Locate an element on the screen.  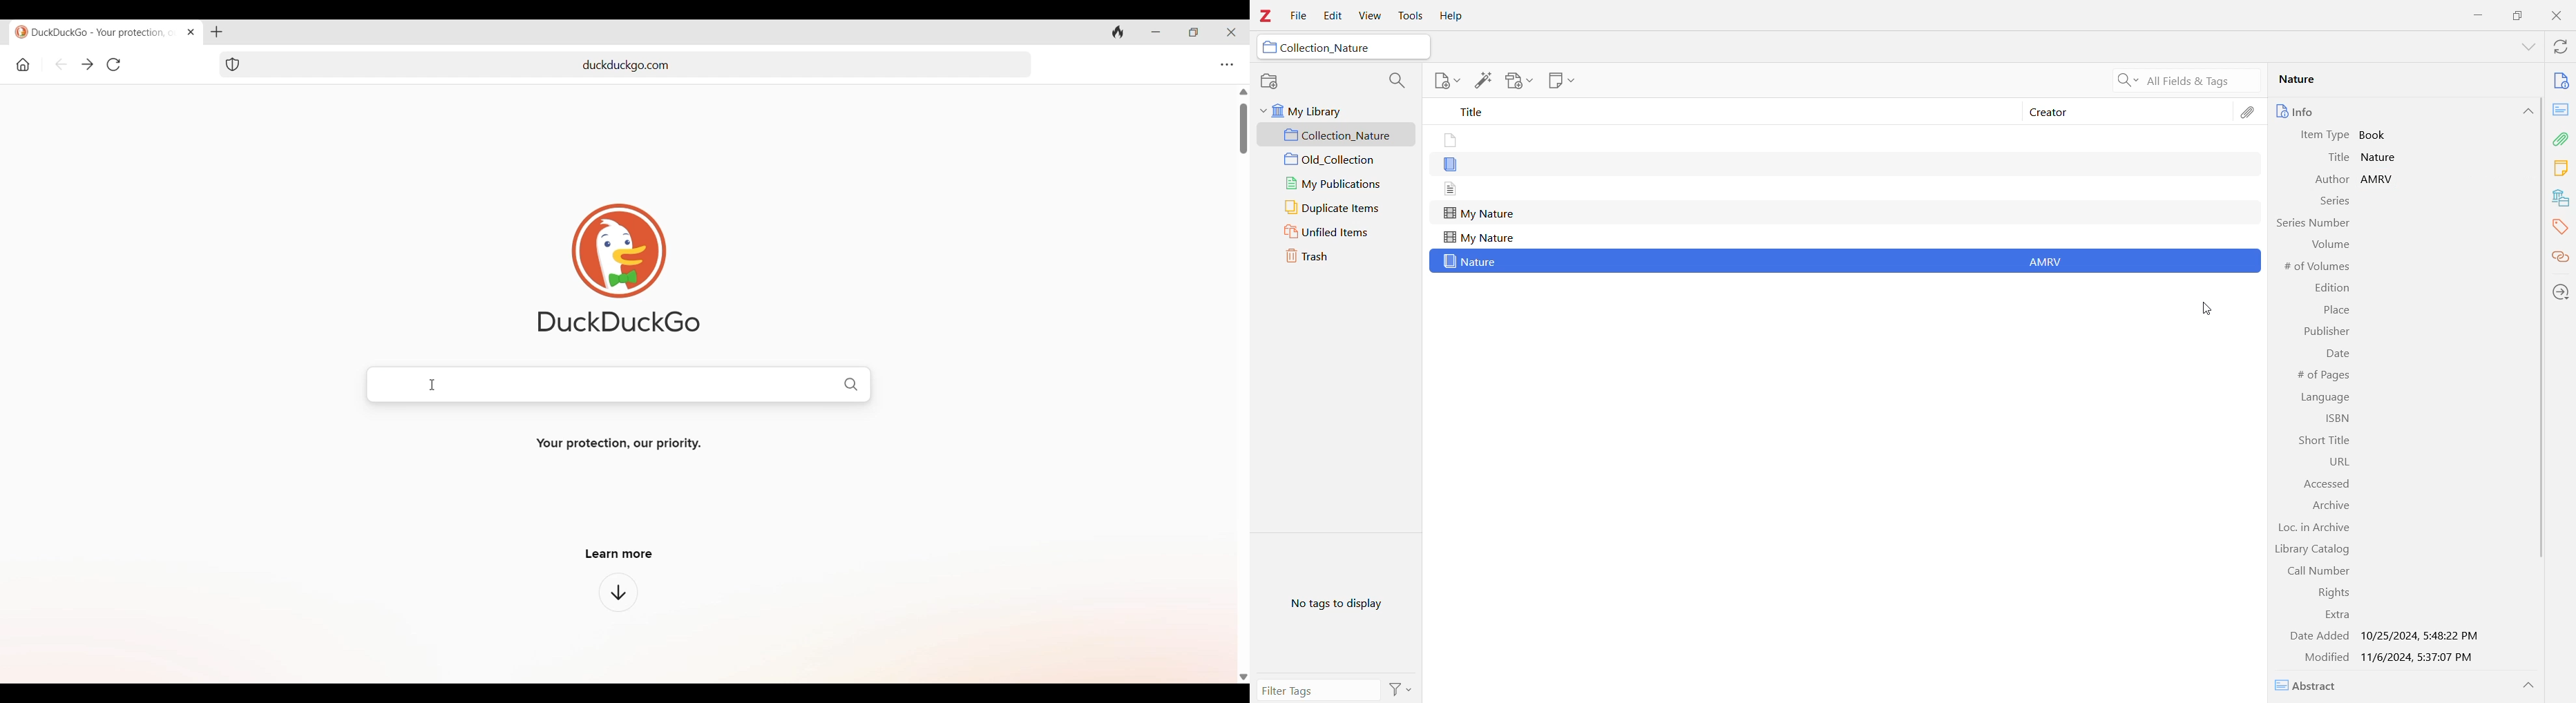
Accessed is located at coordinates (2320, 483).